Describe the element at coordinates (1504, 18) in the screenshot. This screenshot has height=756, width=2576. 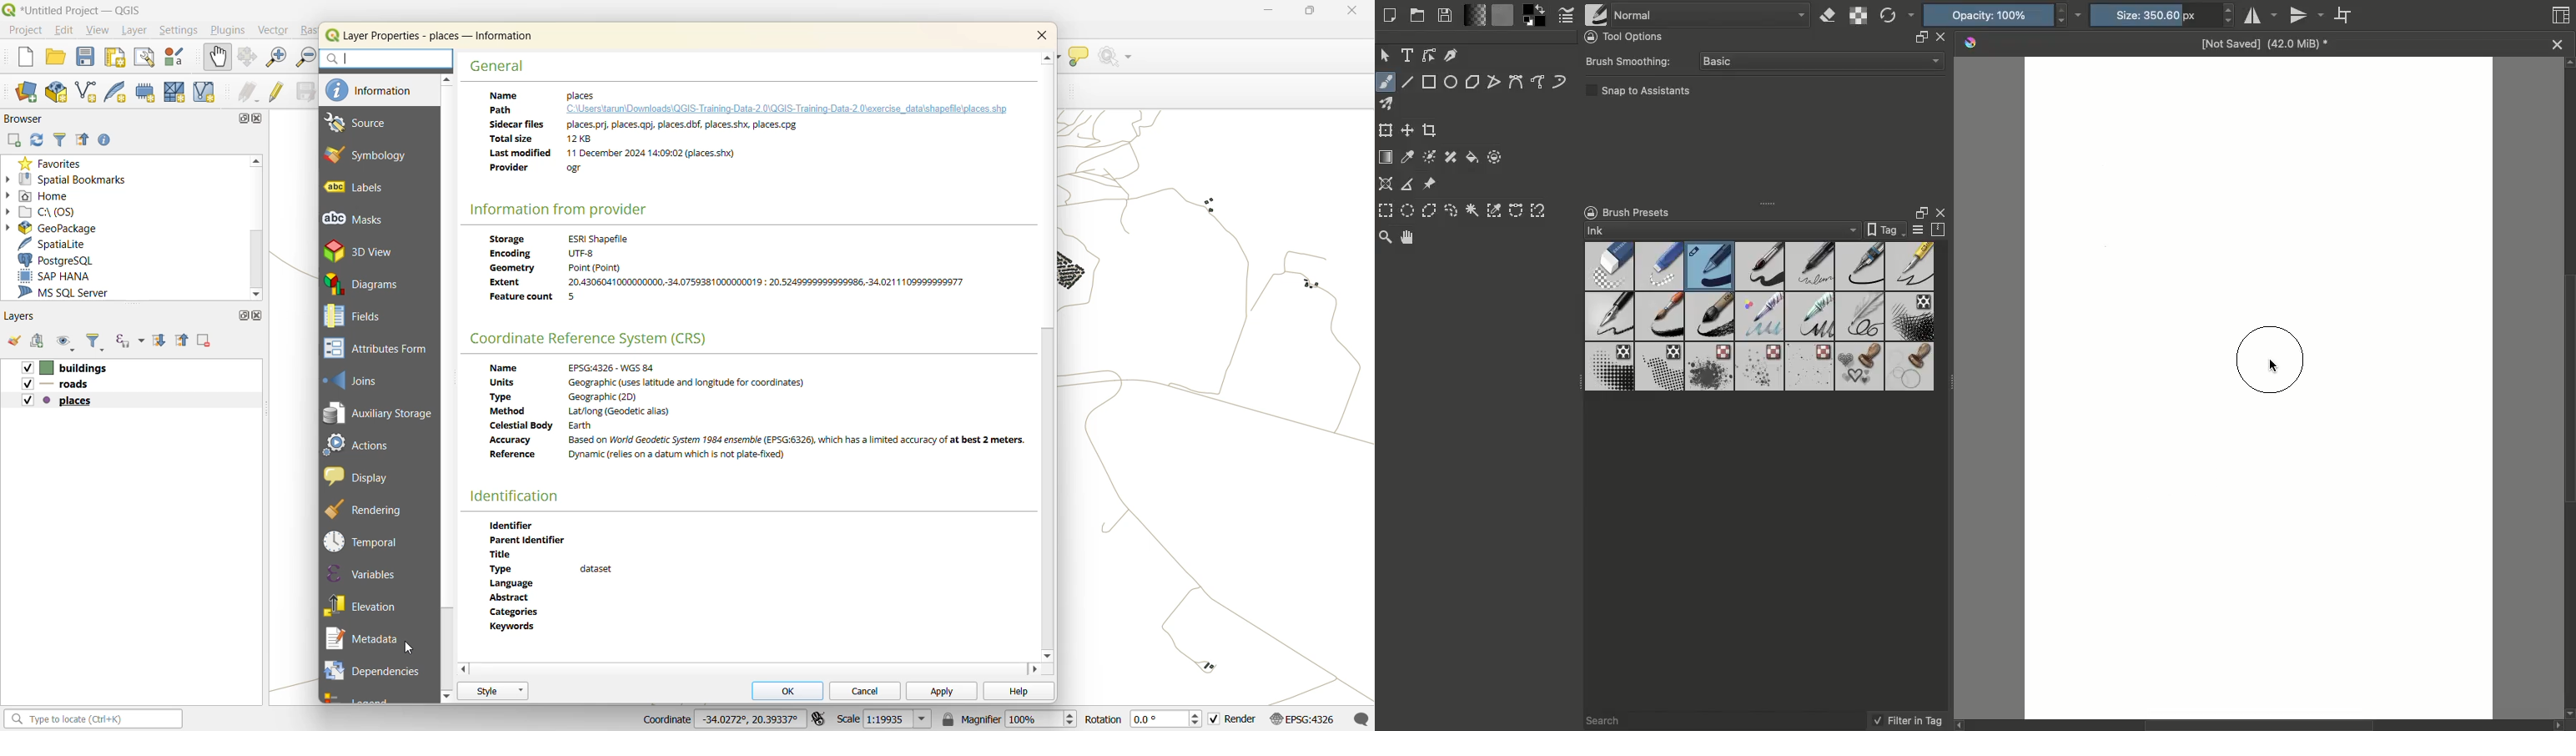
I see `Fill patterns` at that location.